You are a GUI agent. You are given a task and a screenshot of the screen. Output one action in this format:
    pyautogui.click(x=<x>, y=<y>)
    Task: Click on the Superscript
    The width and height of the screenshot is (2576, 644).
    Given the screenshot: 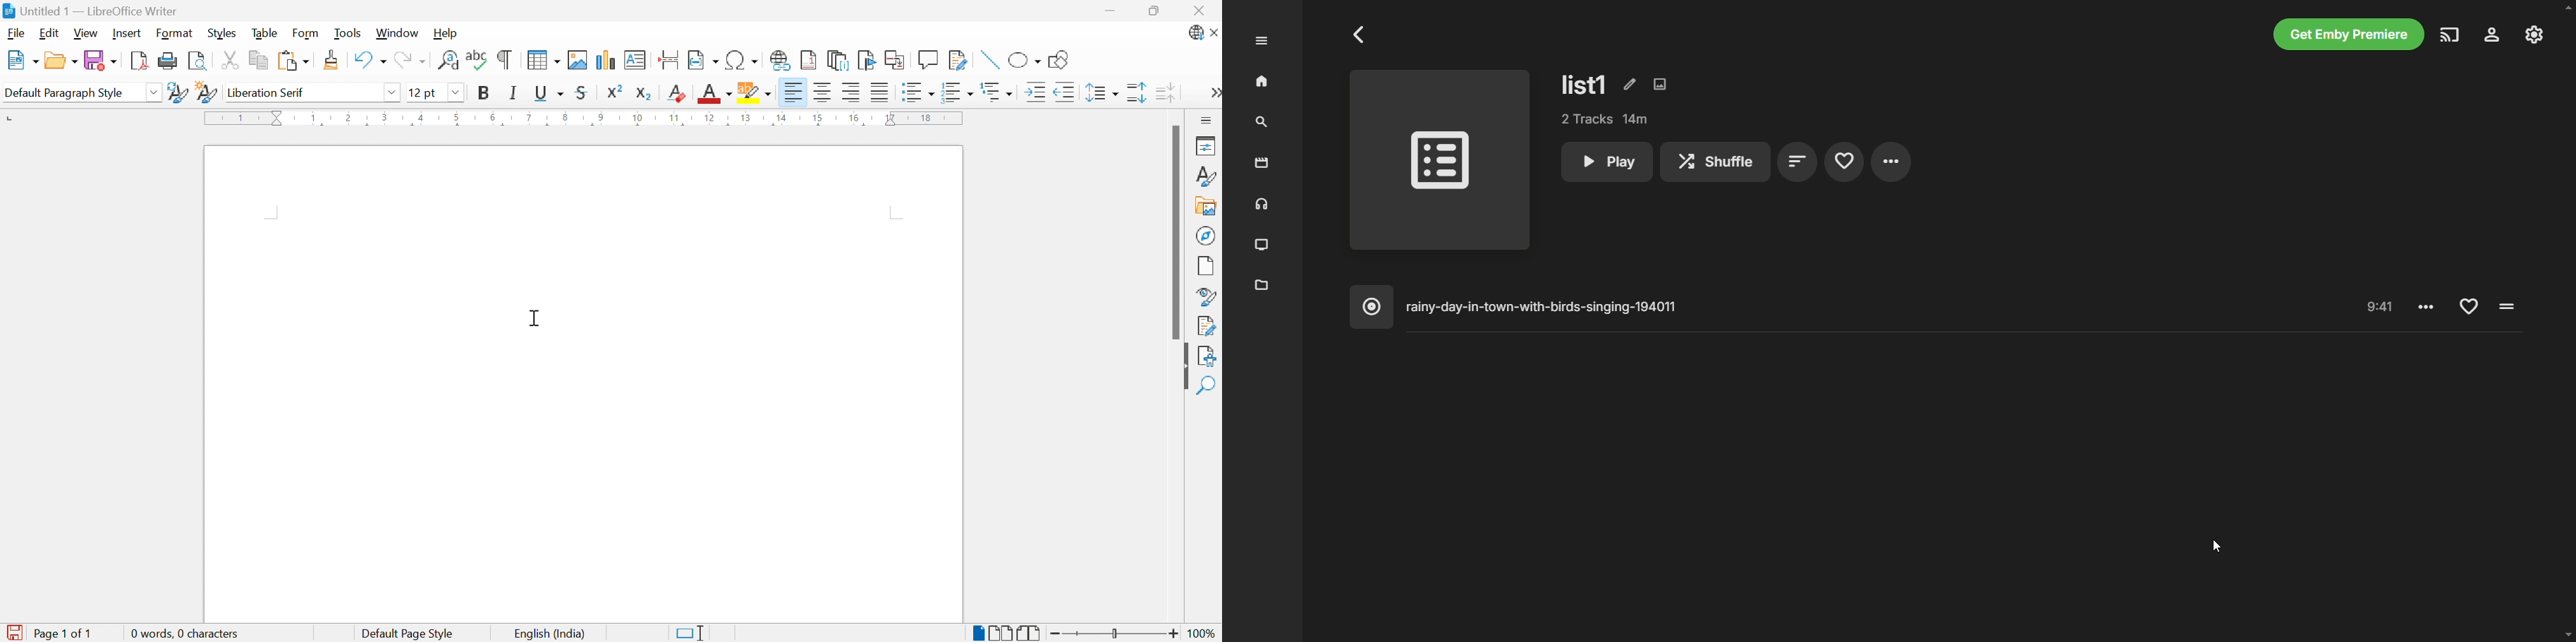 What is the action you would take?
    pyautogui.click(x=614, y=91)
    